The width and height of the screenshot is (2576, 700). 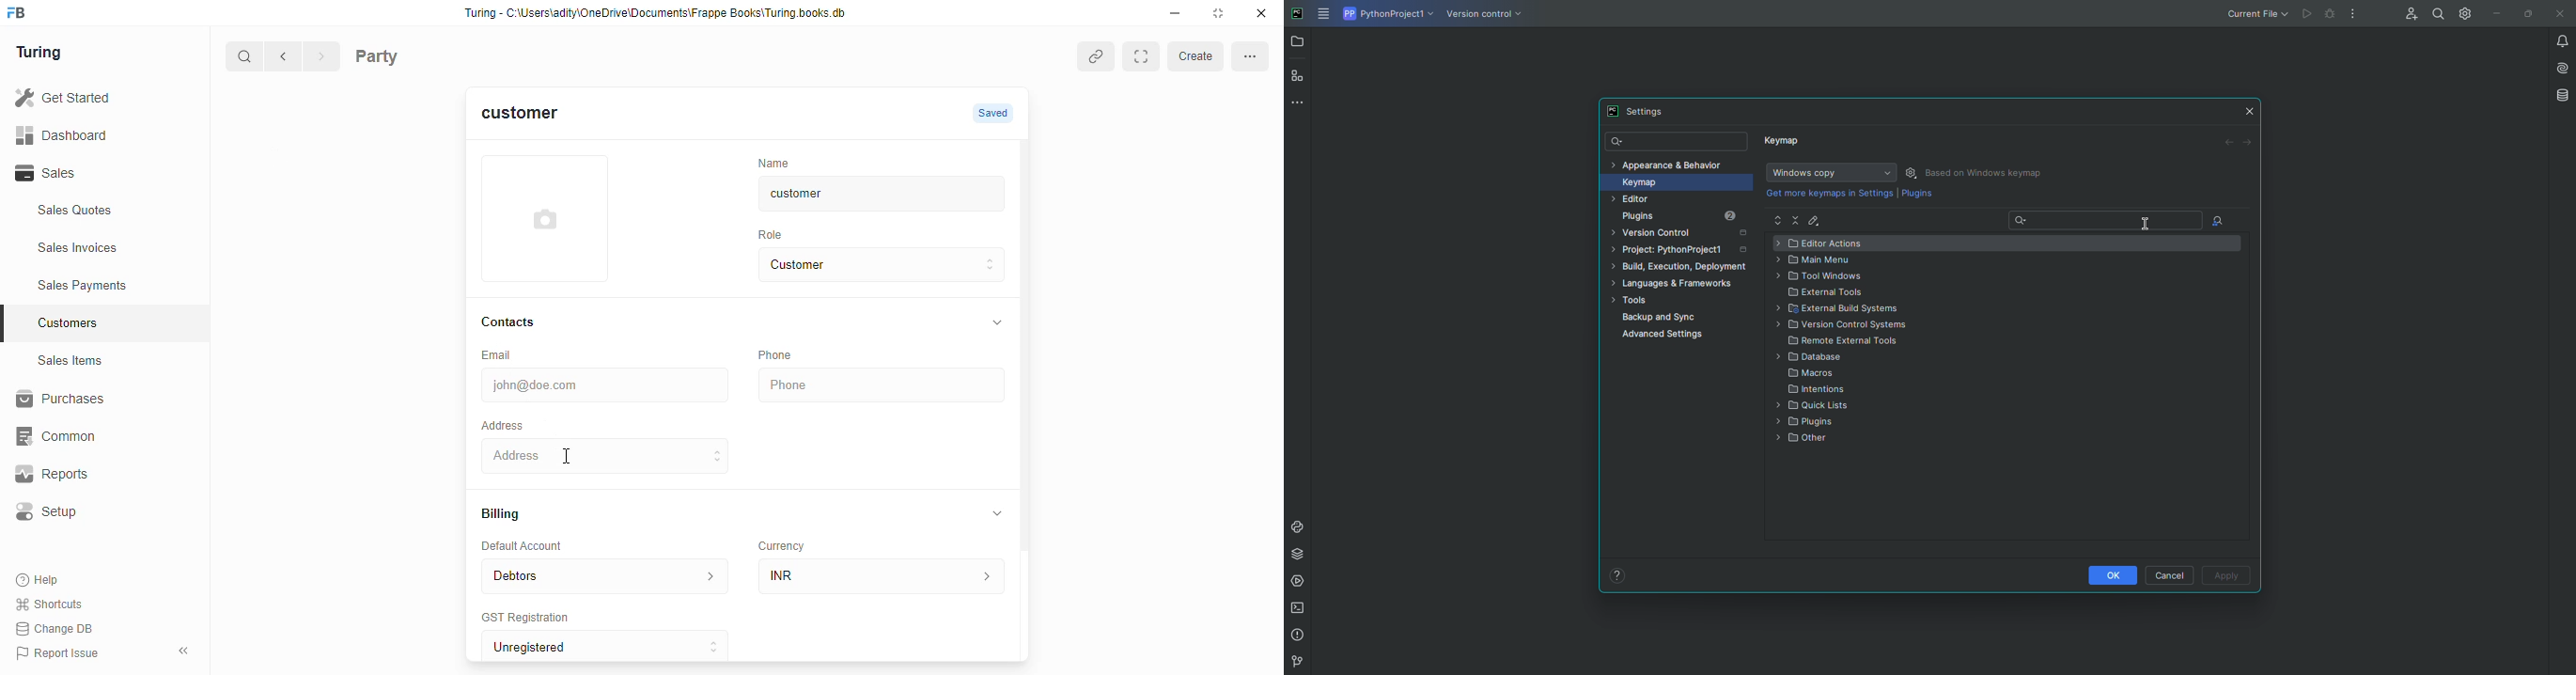 What do you see at coordinates (780, 546) in the screenshot?
I see `Currency` at bounding box center [780, 546].